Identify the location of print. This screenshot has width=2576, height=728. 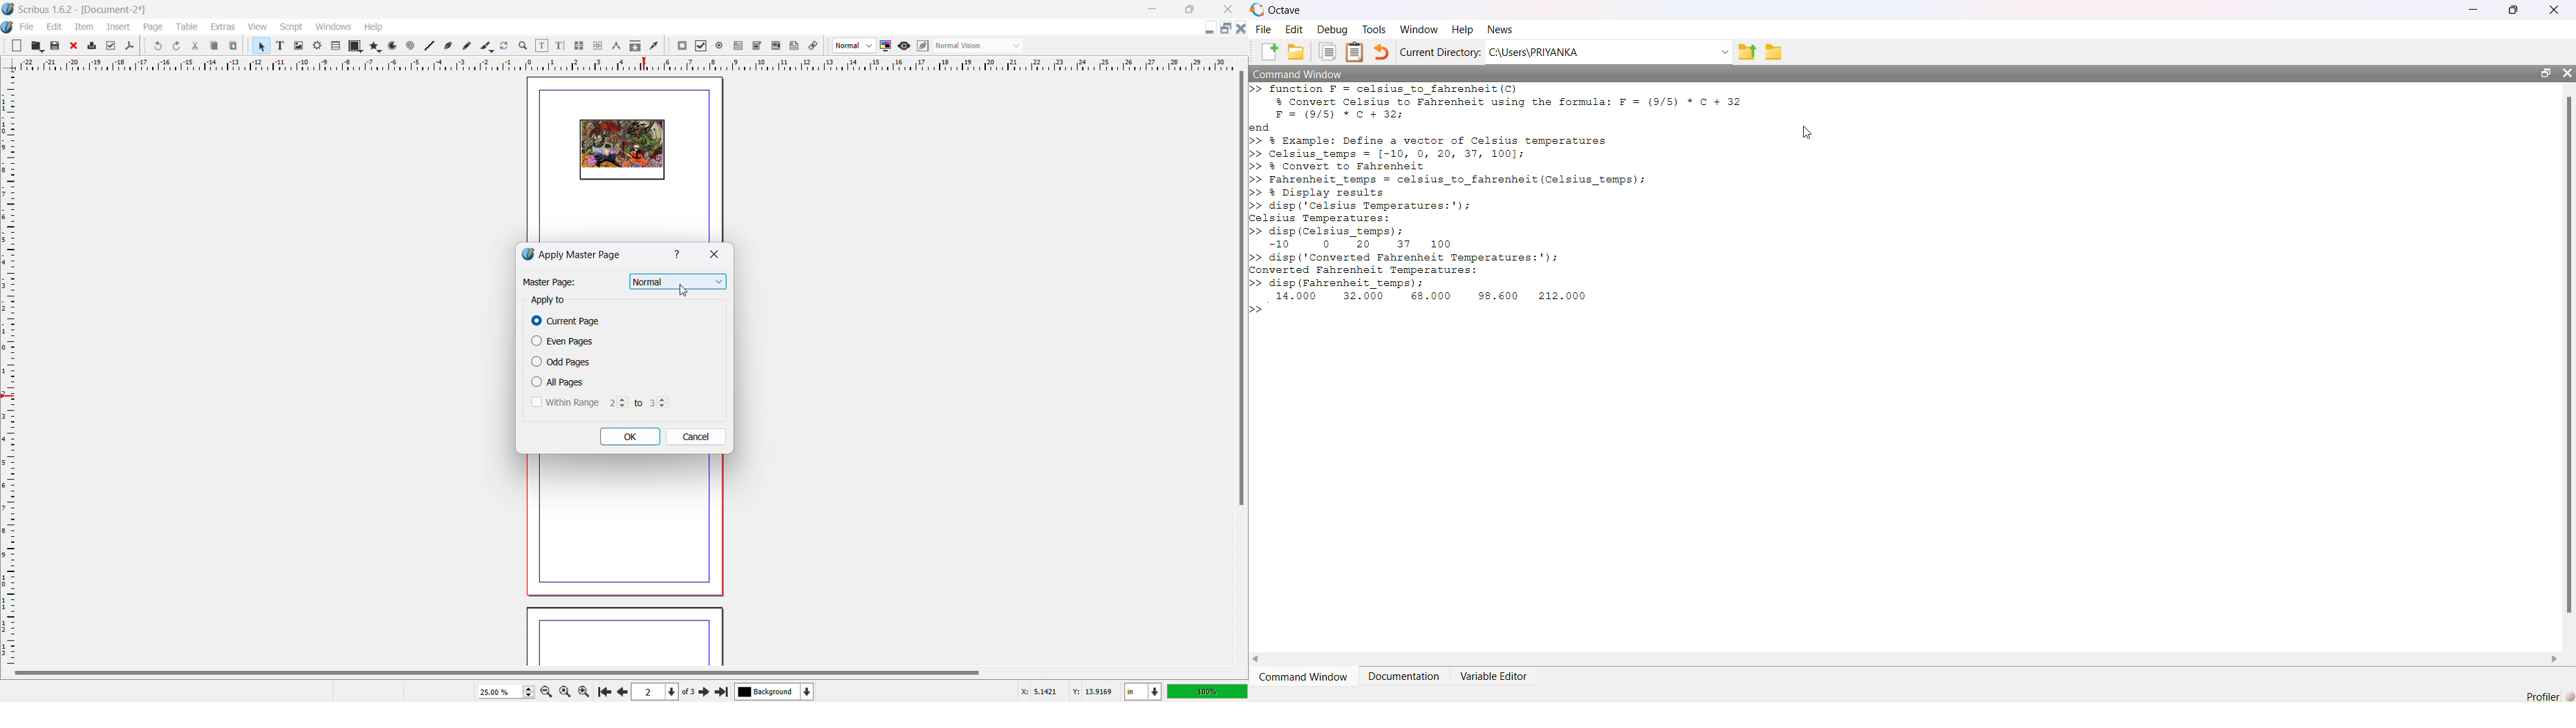
(92, 44).